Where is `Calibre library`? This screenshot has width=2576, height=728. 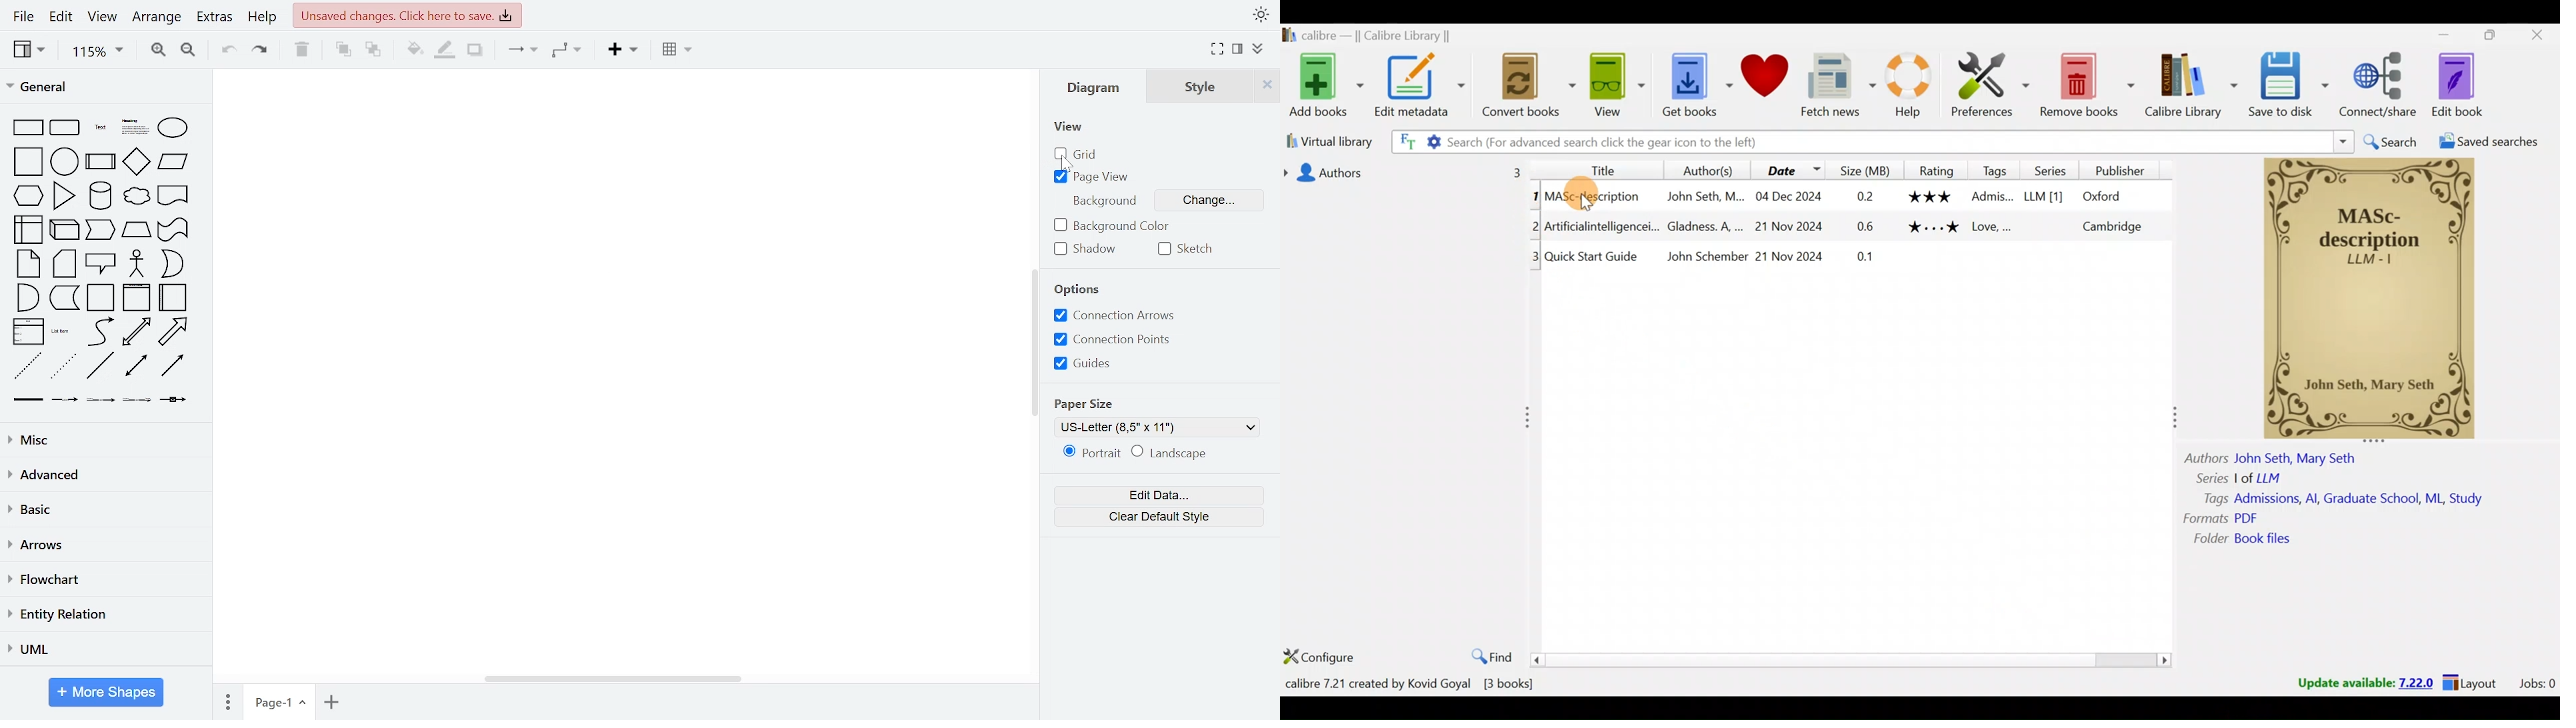
Calibre library is located at coordinates (1387, 37).